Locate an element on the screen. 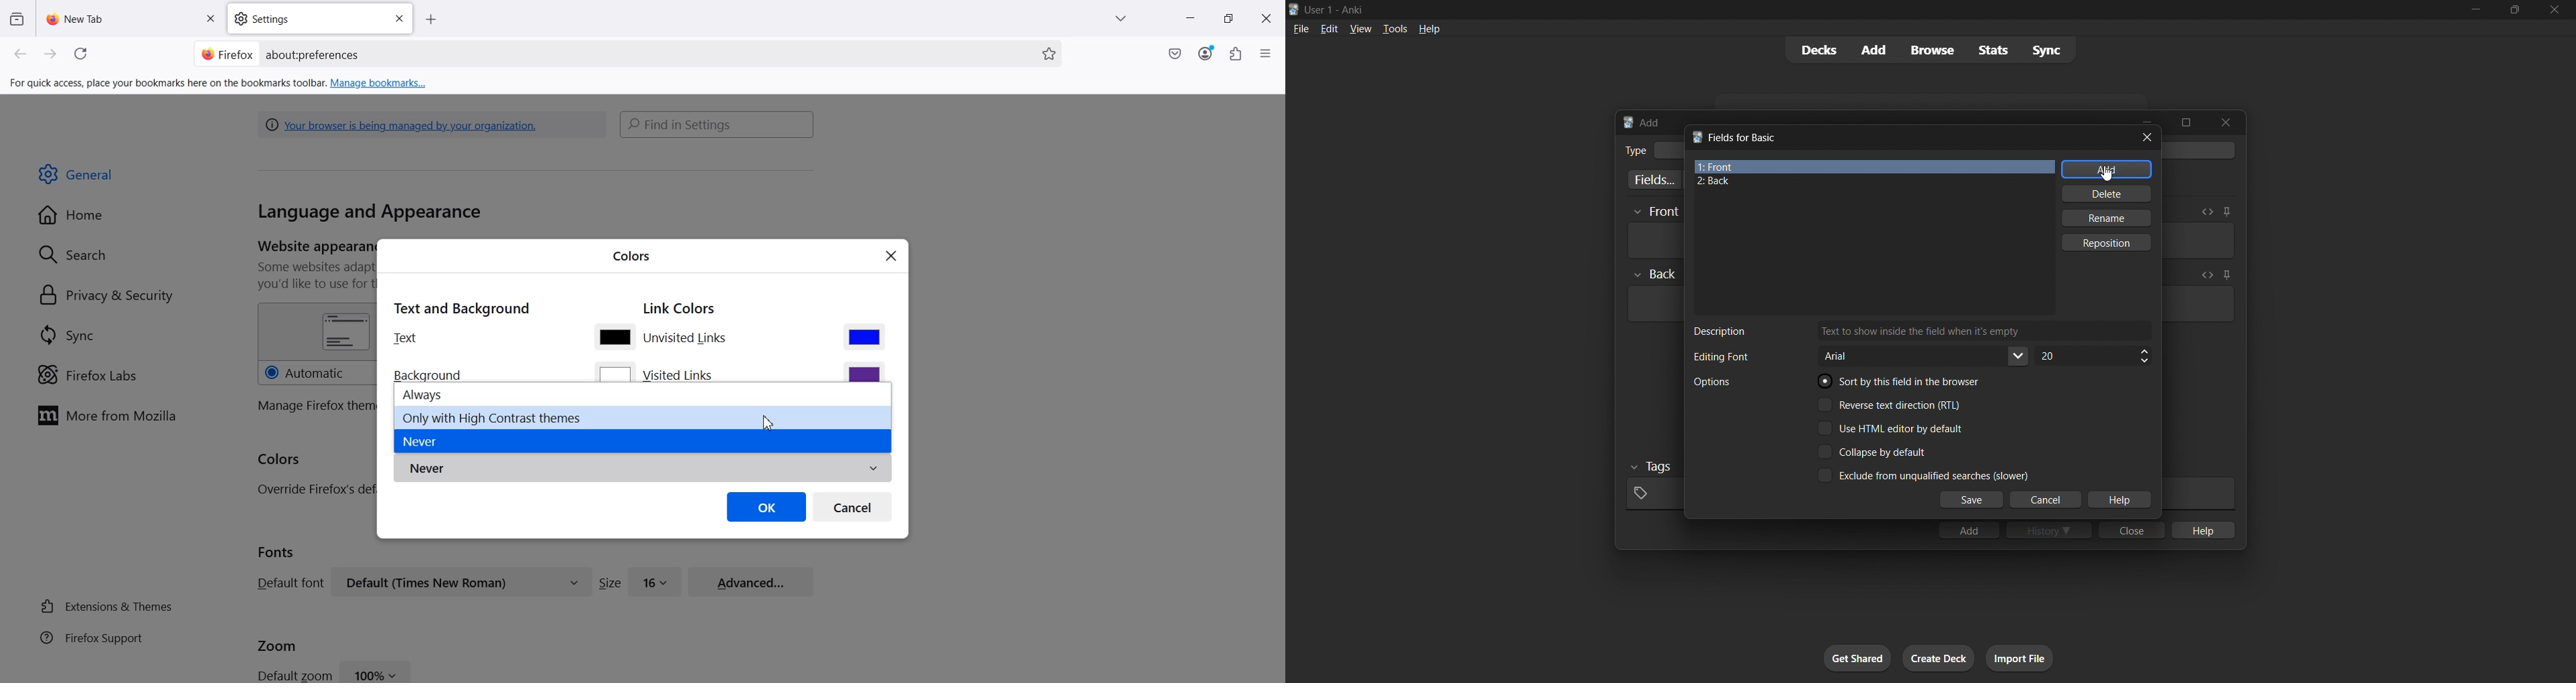 The width and height of the screenshot is (2576, 700).  is located at coordinates (1652, 467).